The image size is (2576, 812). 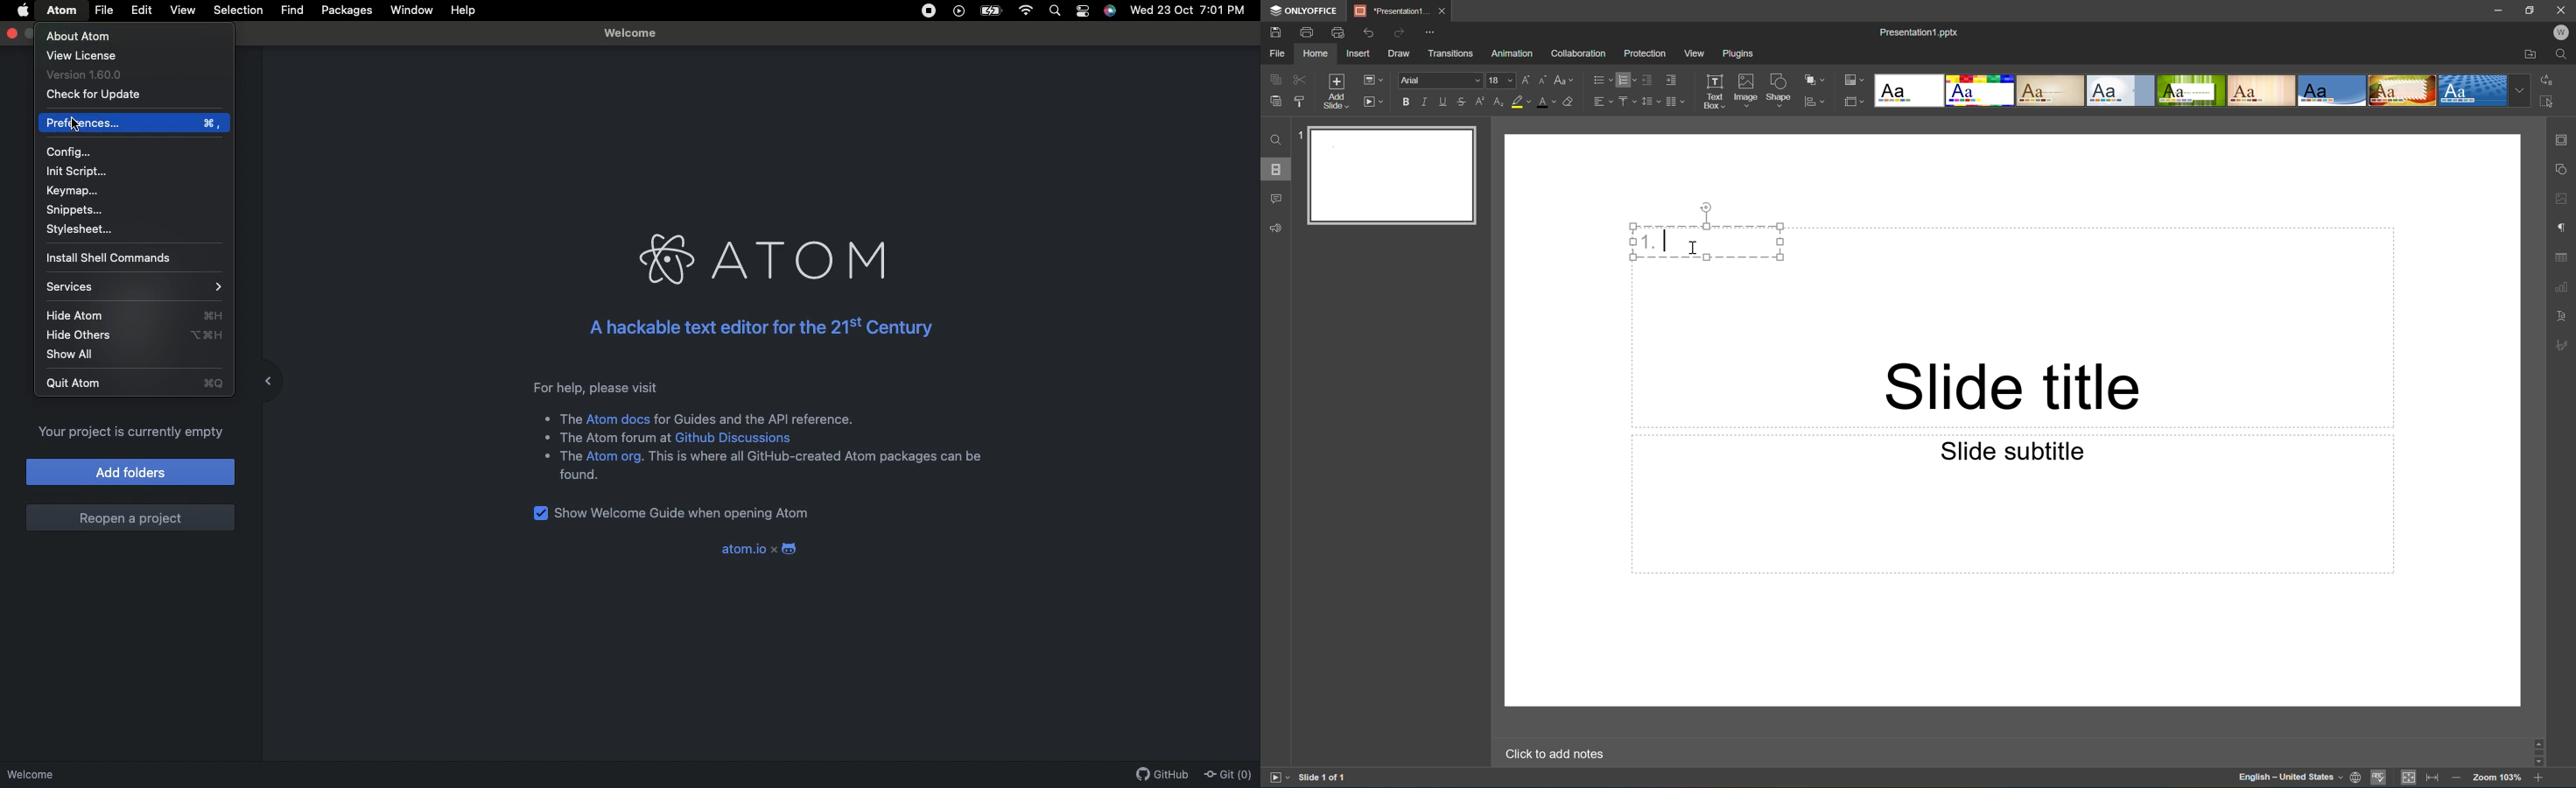 I want to click on File, so click(x=1280, y=52).